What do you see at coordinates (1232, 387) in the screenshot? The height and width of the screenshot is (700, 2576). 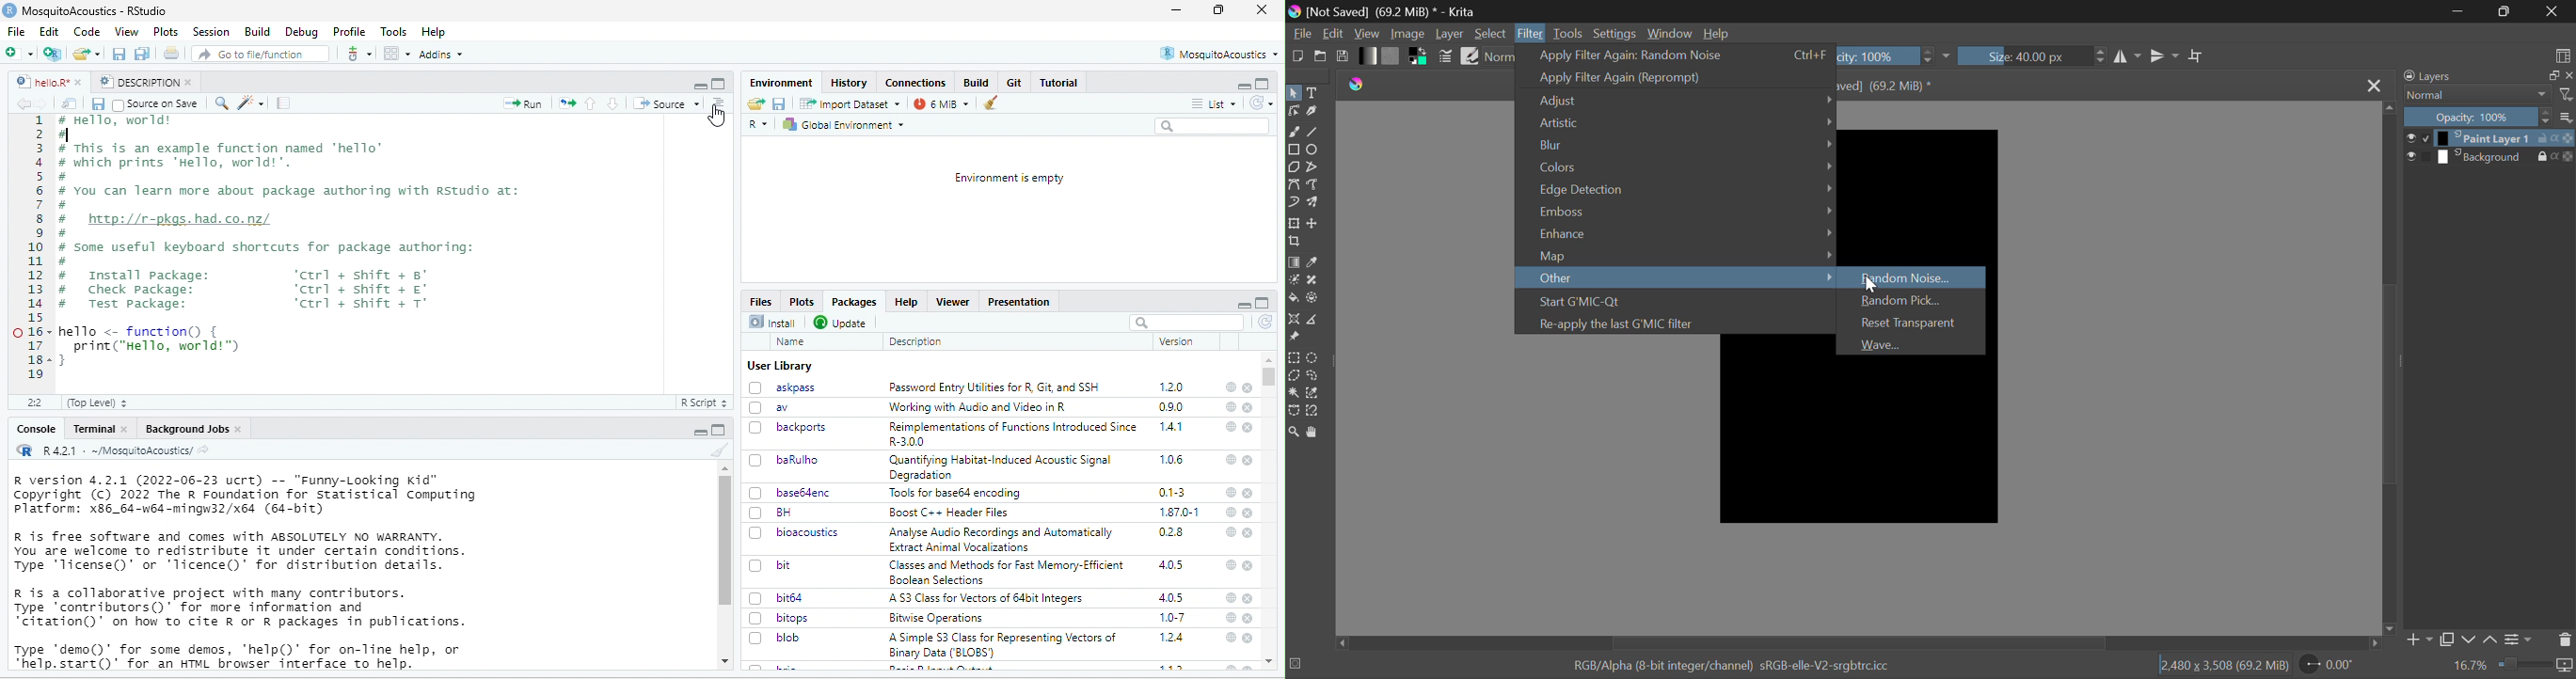 I see `help` at bounding box center [1232, 387].